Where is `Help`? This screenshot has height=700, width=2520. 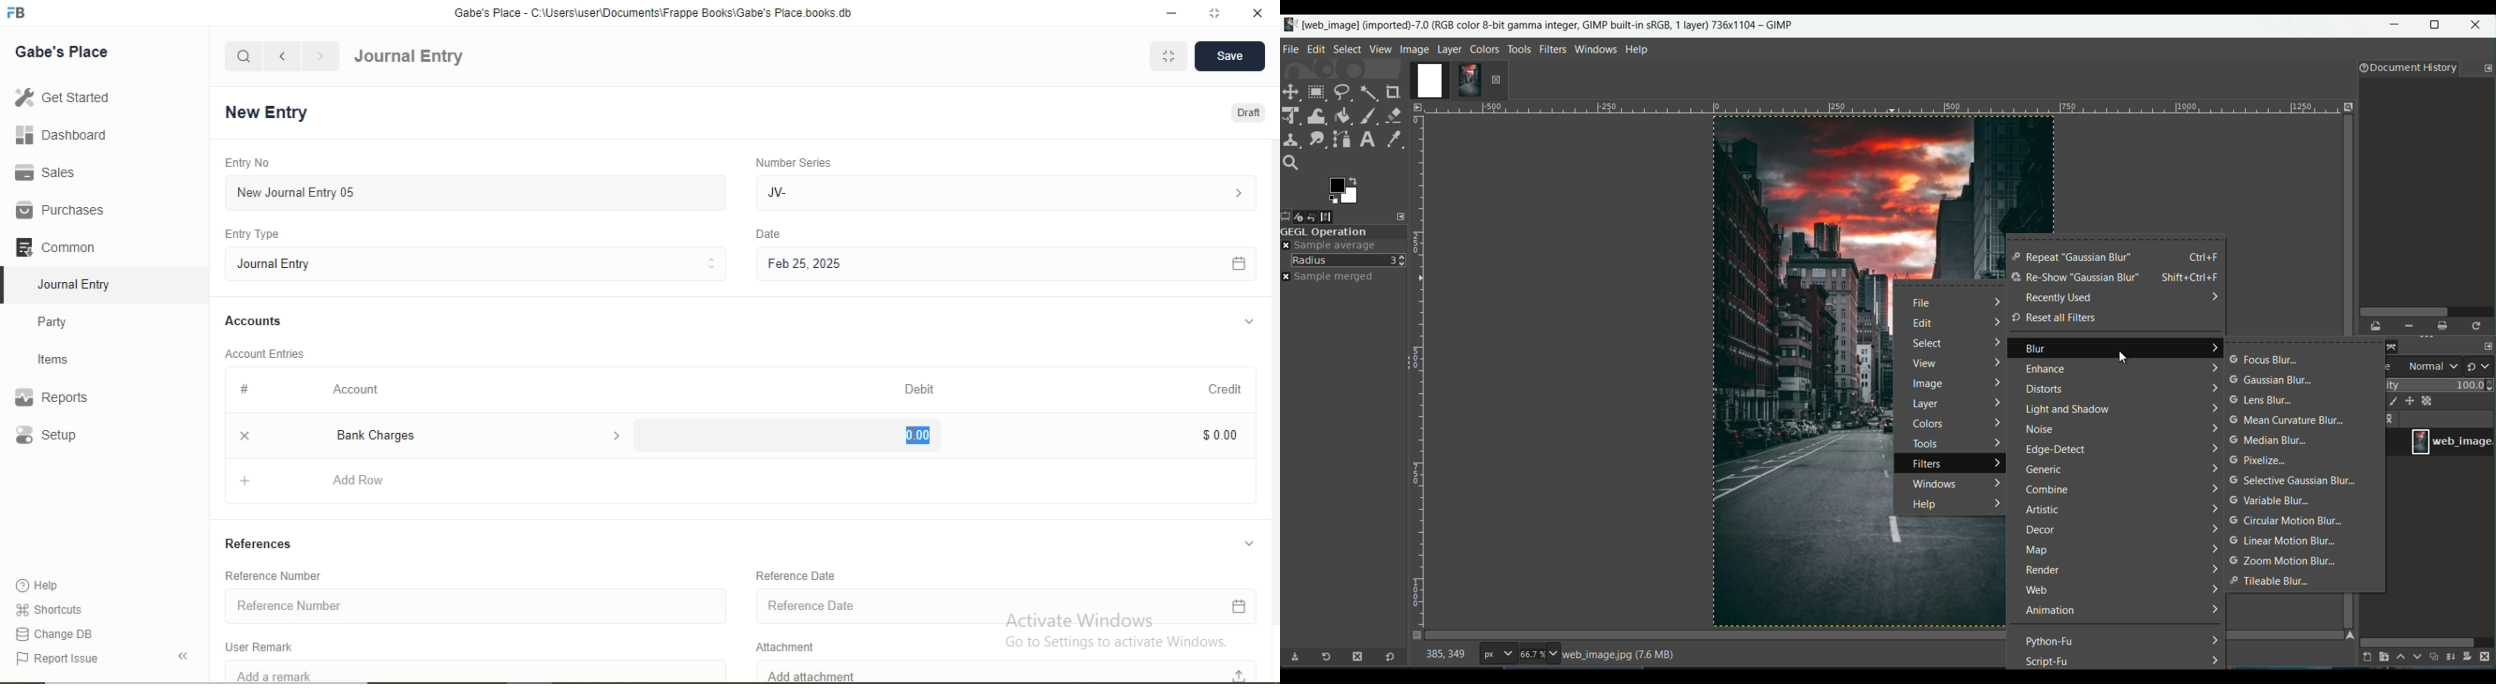 Help is located at coordinates (46, 586).